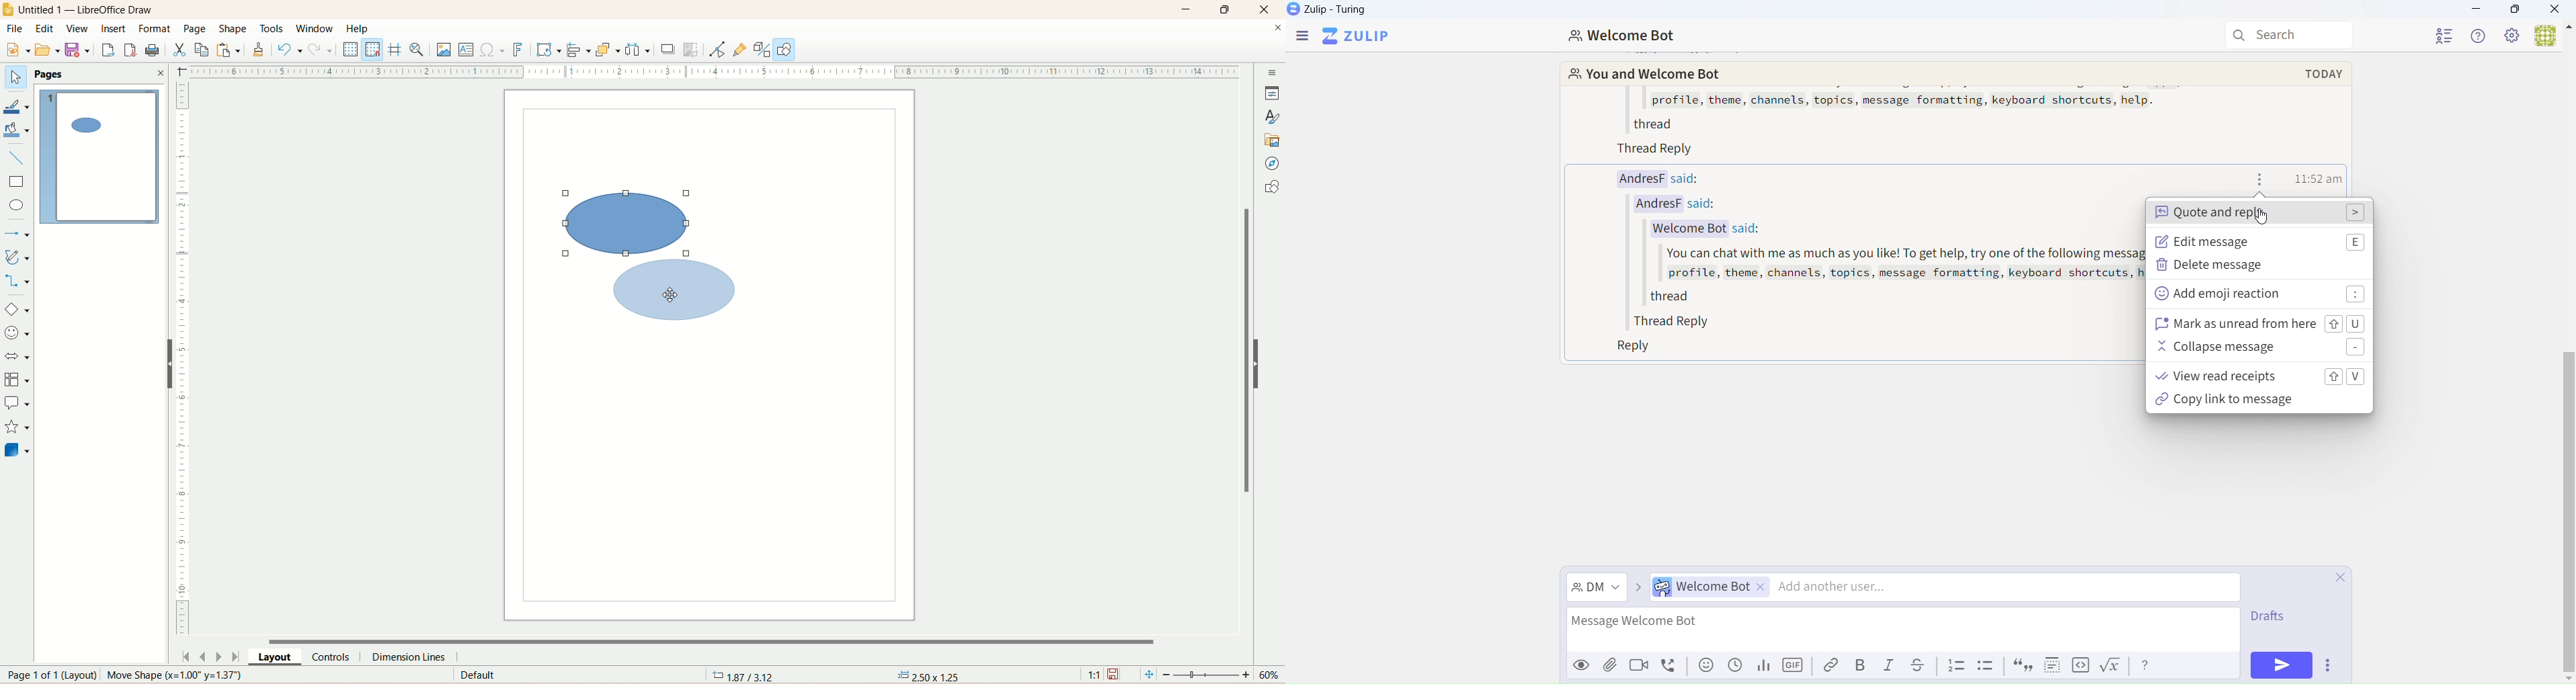 Image resolution: width=2576 pixels, height=700 pixels. Describe the element at coordinates (2259, 400) in the screenshot. I see `copy link to message` at that location.